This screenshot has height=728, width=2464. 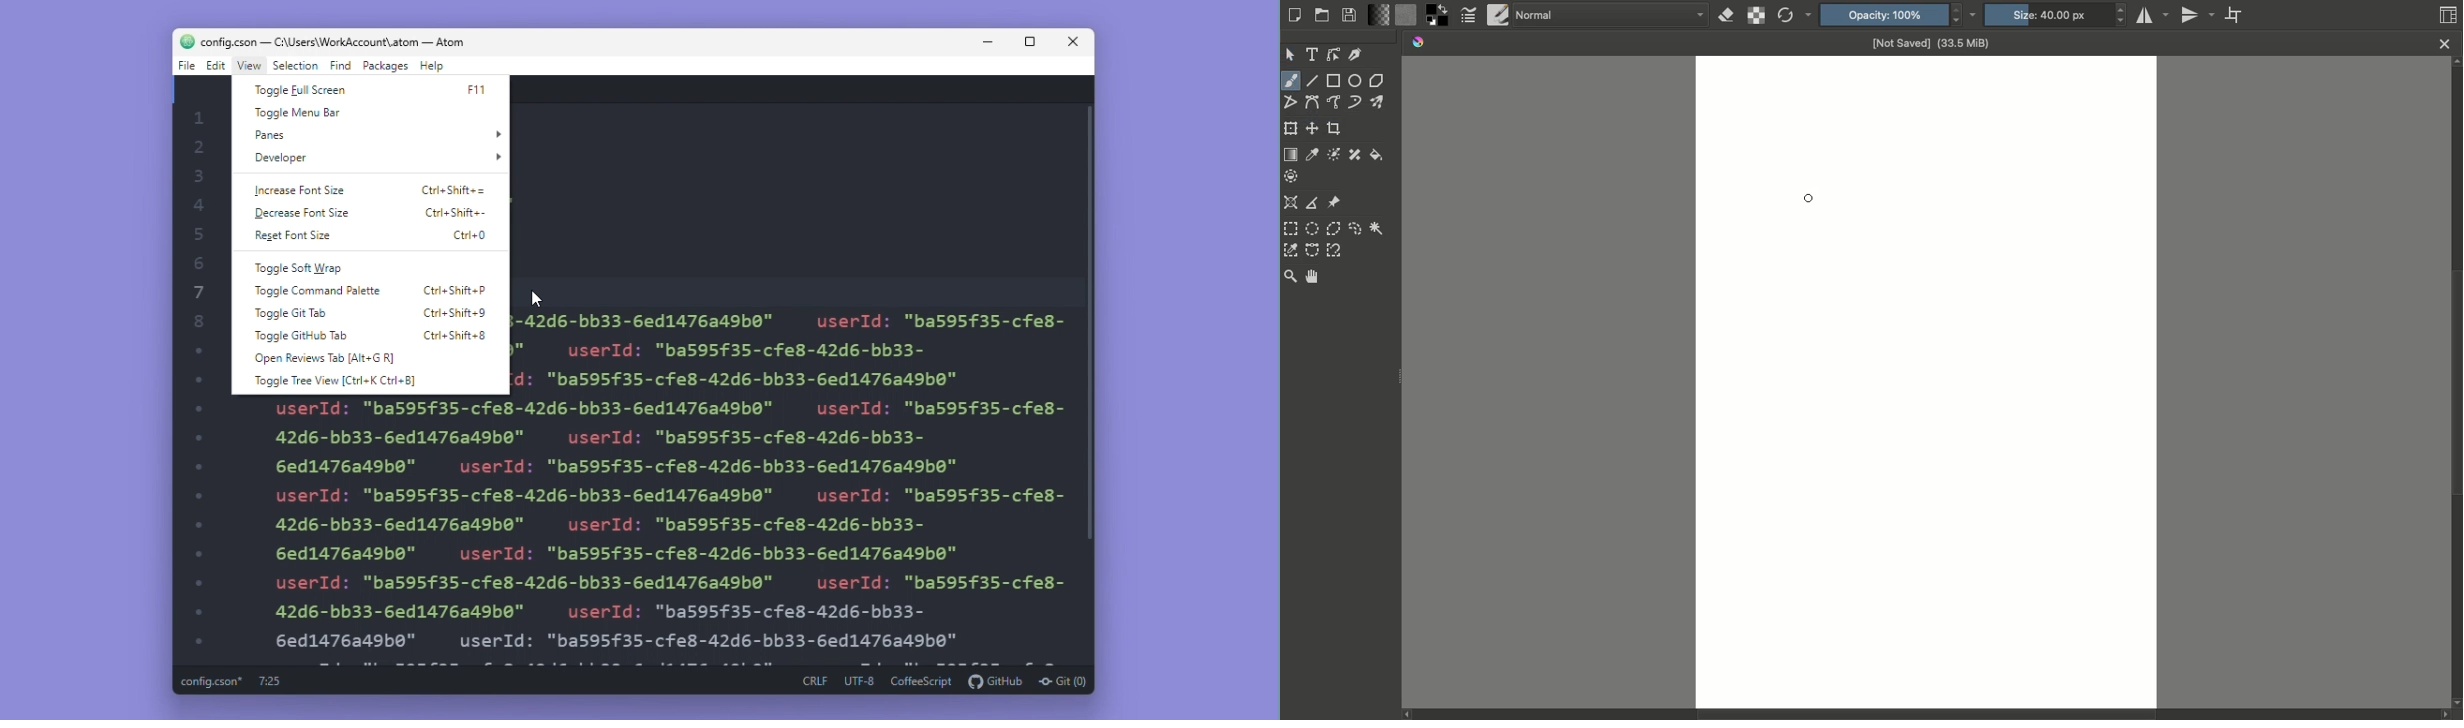 I want to click on View, so click(x=250, y=66).